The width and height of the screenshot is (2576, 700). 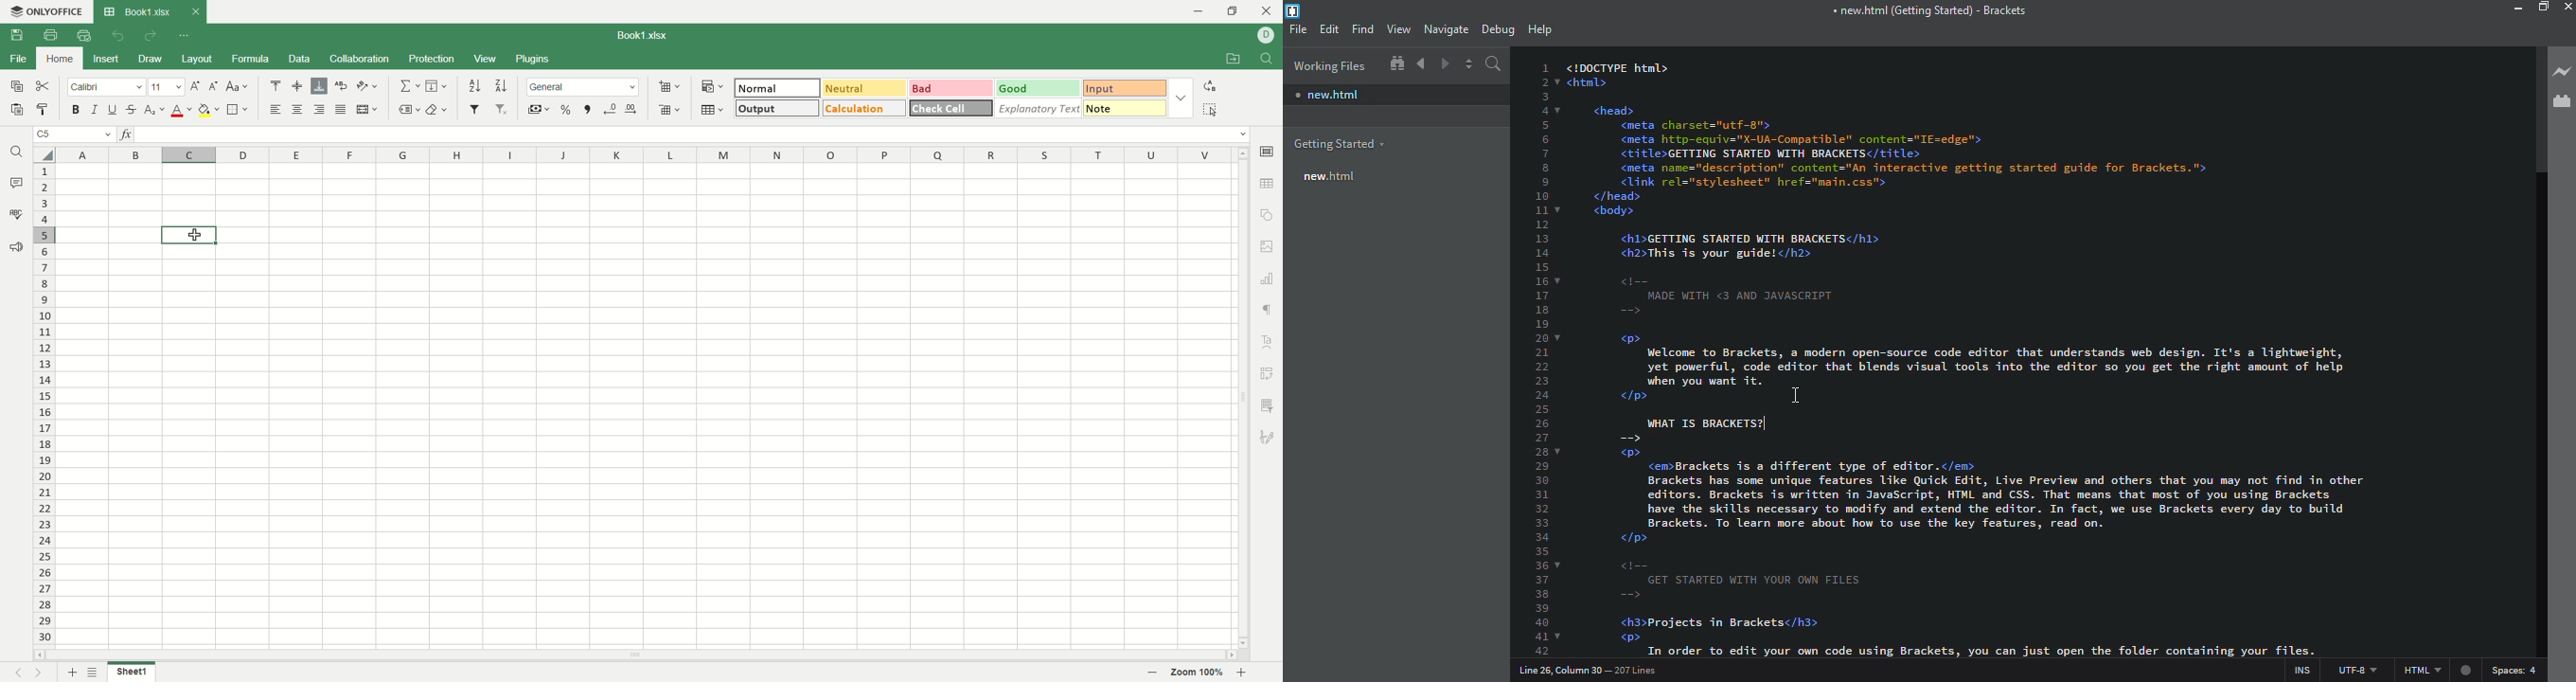 I want to click on close, so click(x=2566, y=9).